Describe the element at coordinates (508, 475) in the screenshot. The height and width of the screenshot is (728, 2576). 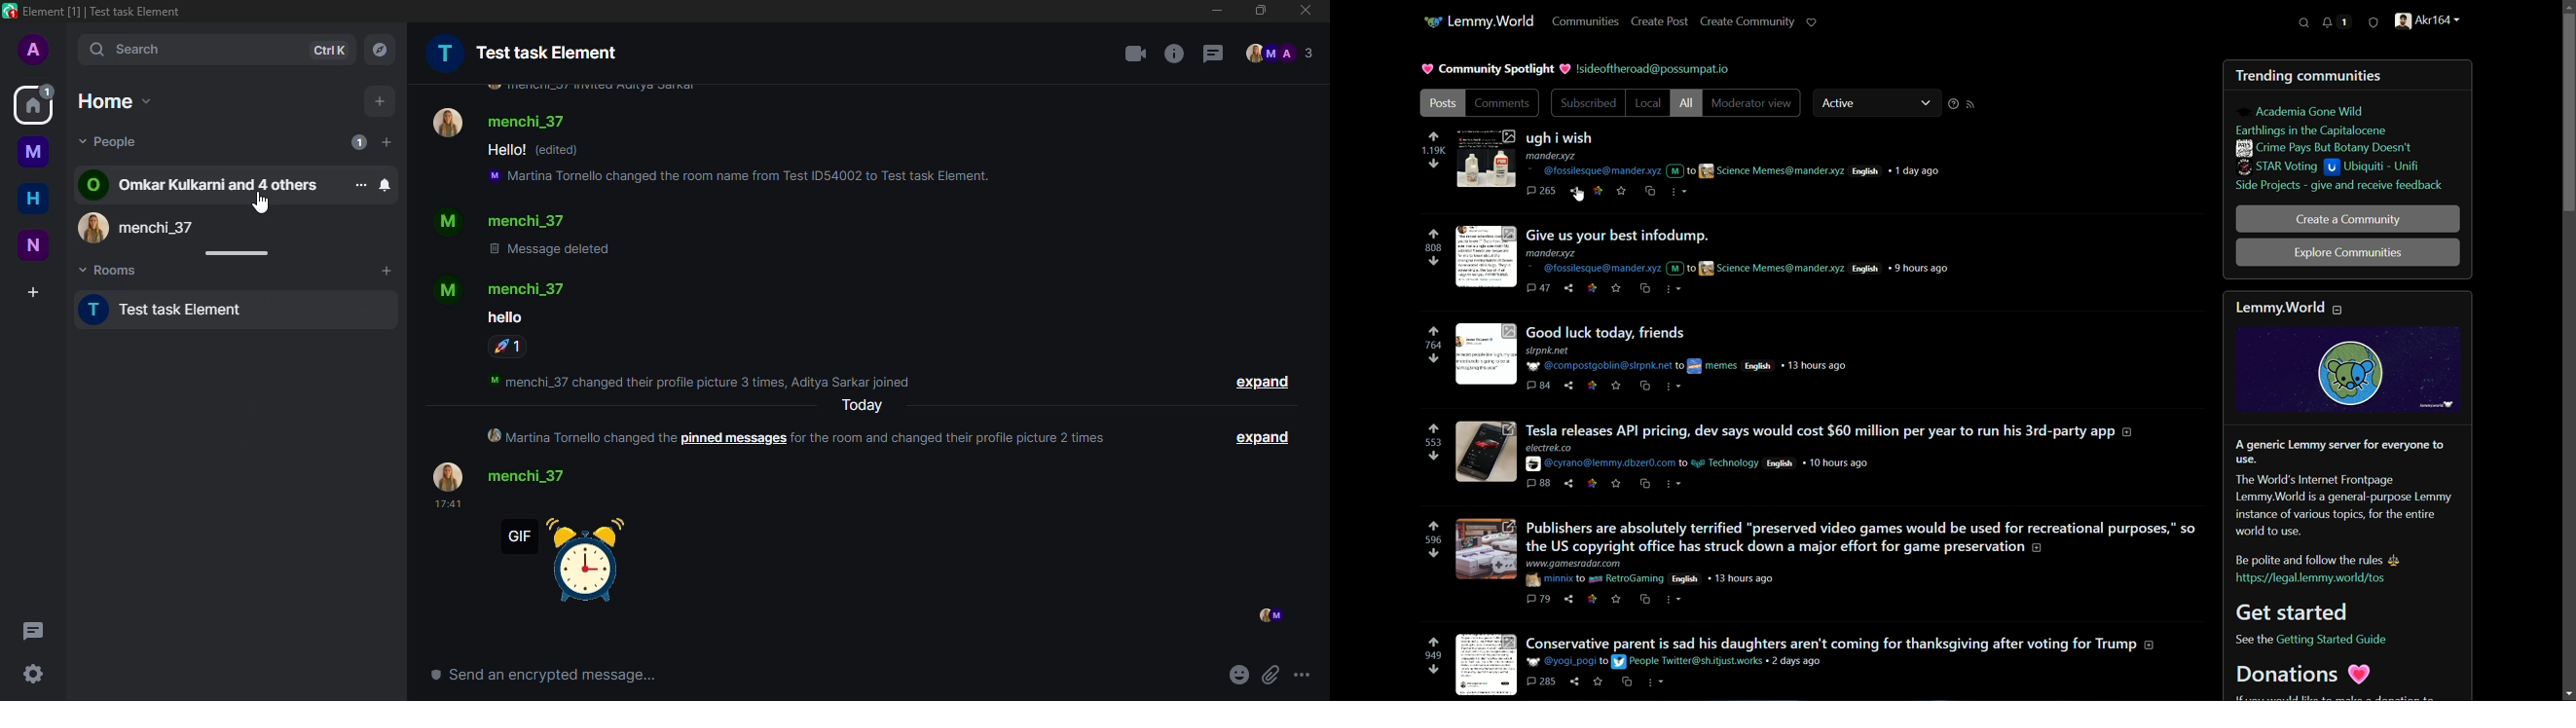
I see `menchi_37` at that location.